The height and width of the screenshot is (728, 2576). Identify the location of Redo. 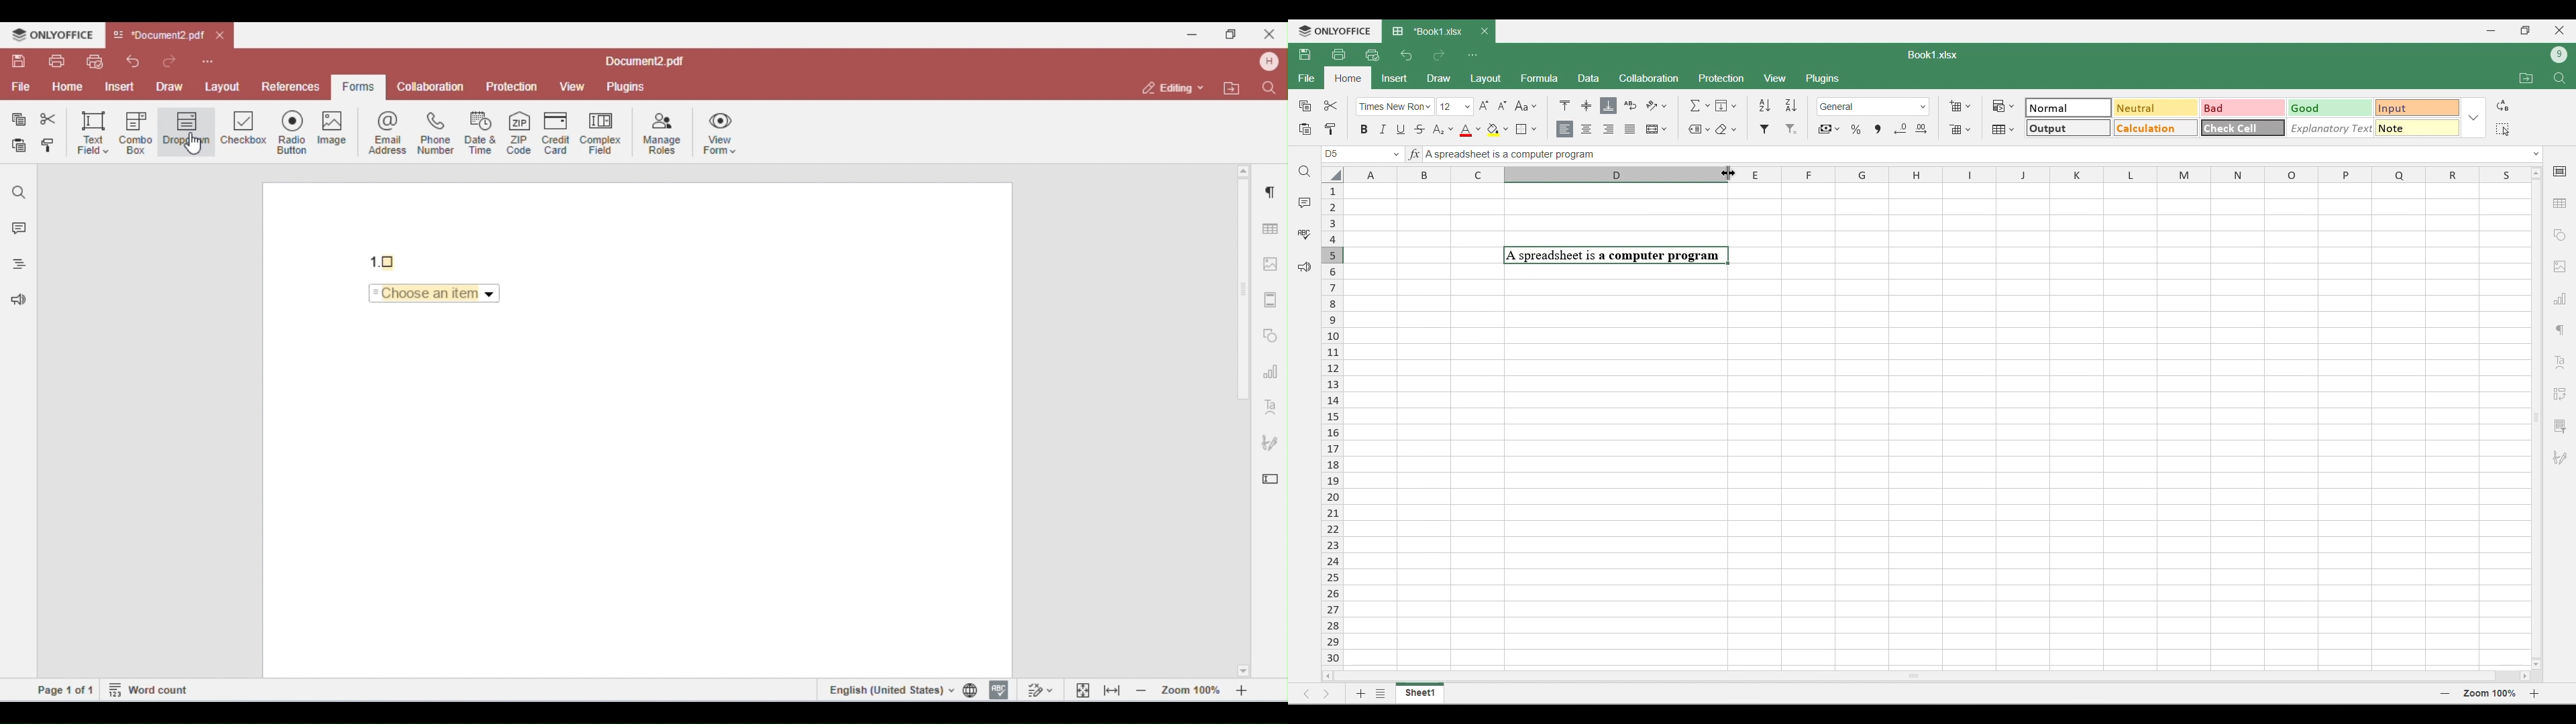
(1438, 55).